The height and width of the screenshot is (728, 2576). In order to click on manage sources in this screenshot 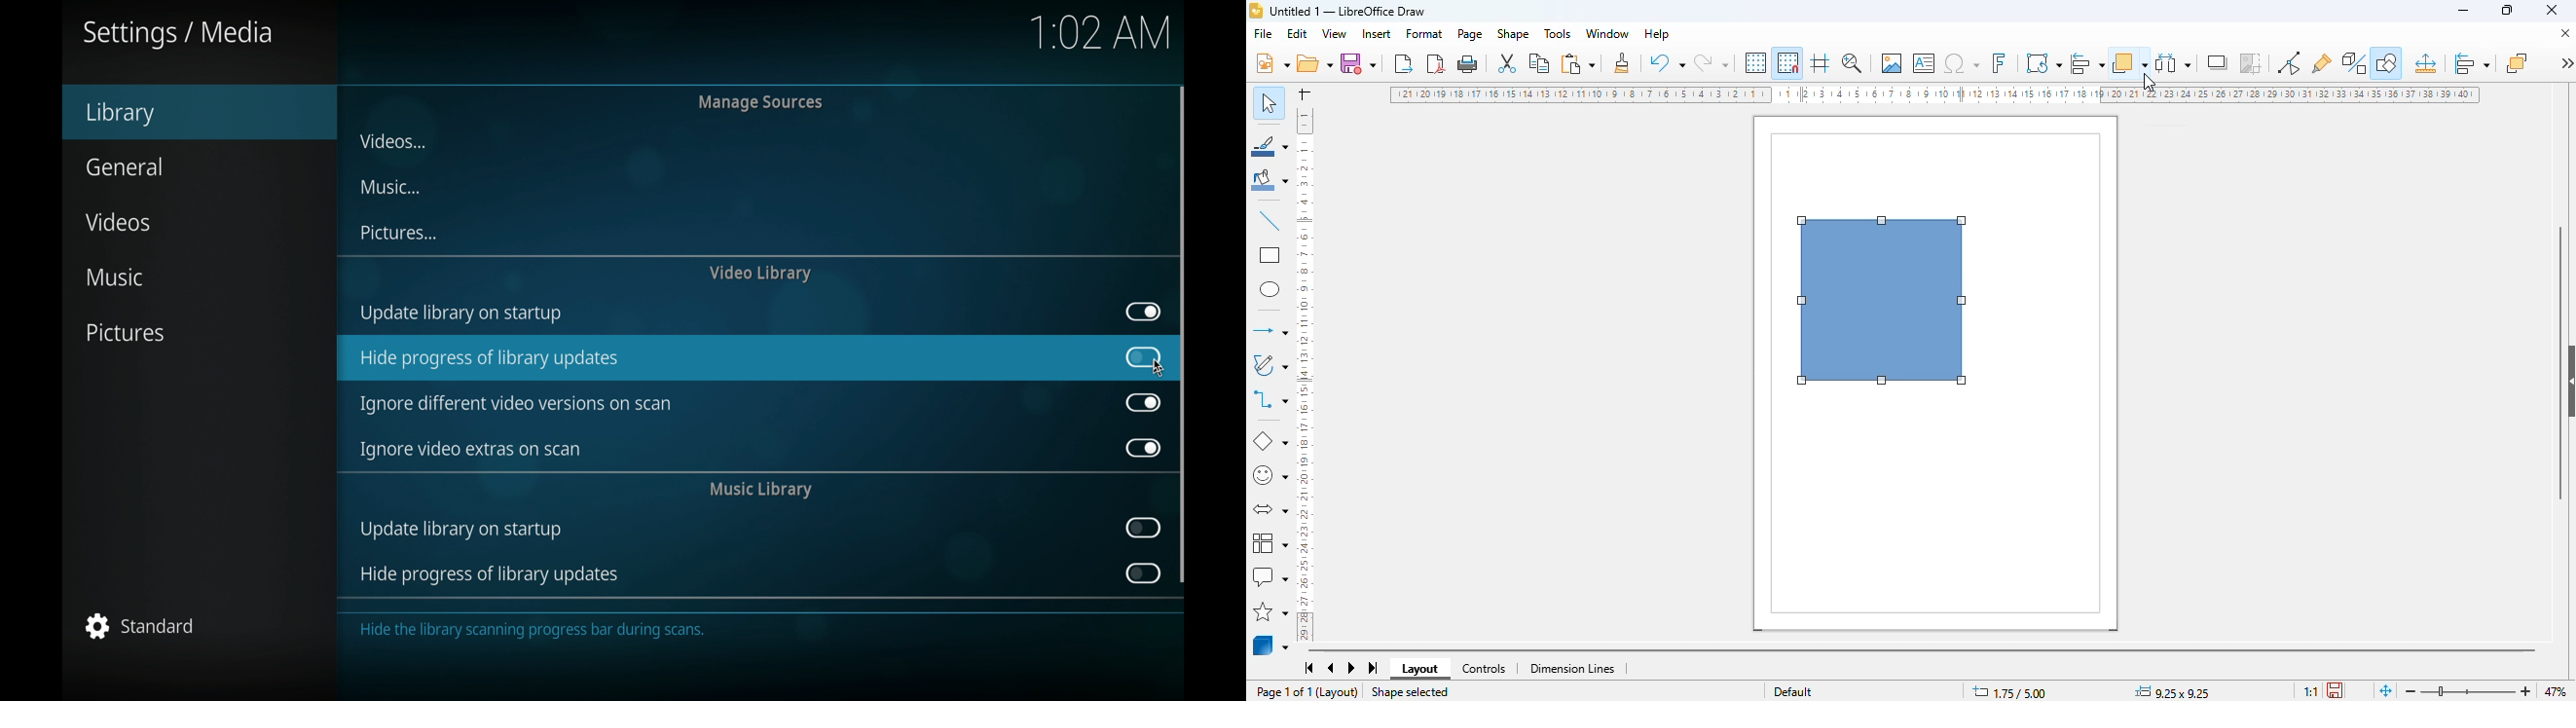, I will do `click(760, 103)`.